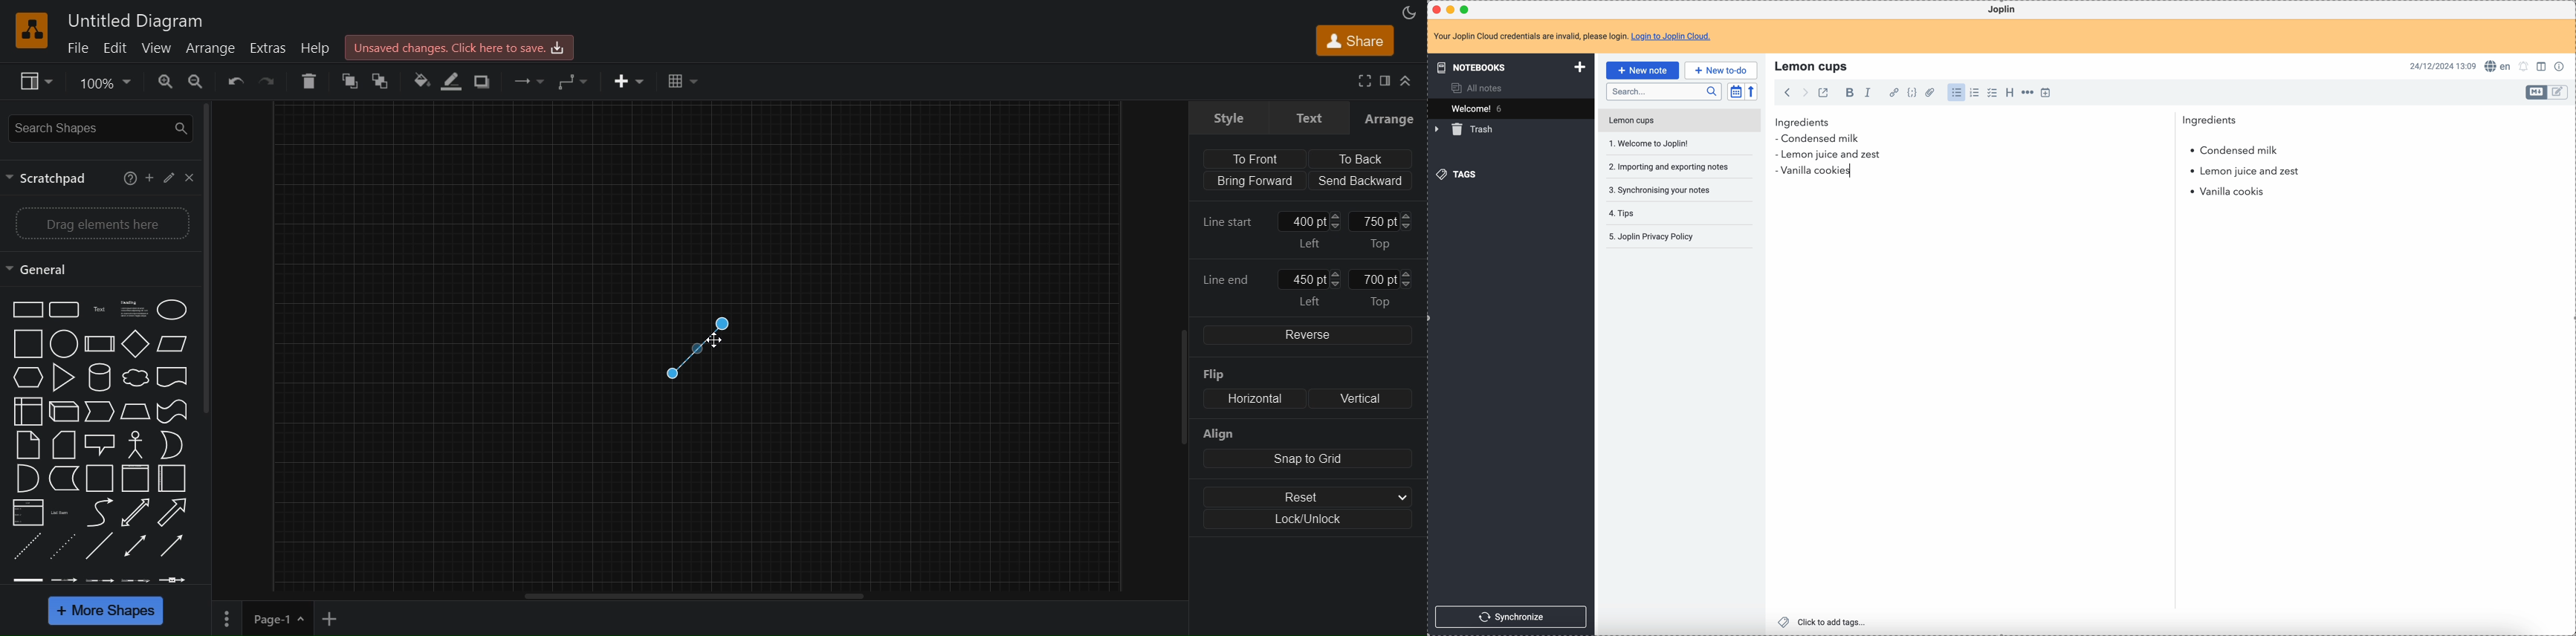 This screenshot has height=644, width=2576. I want to click on line, so click(100, 548).